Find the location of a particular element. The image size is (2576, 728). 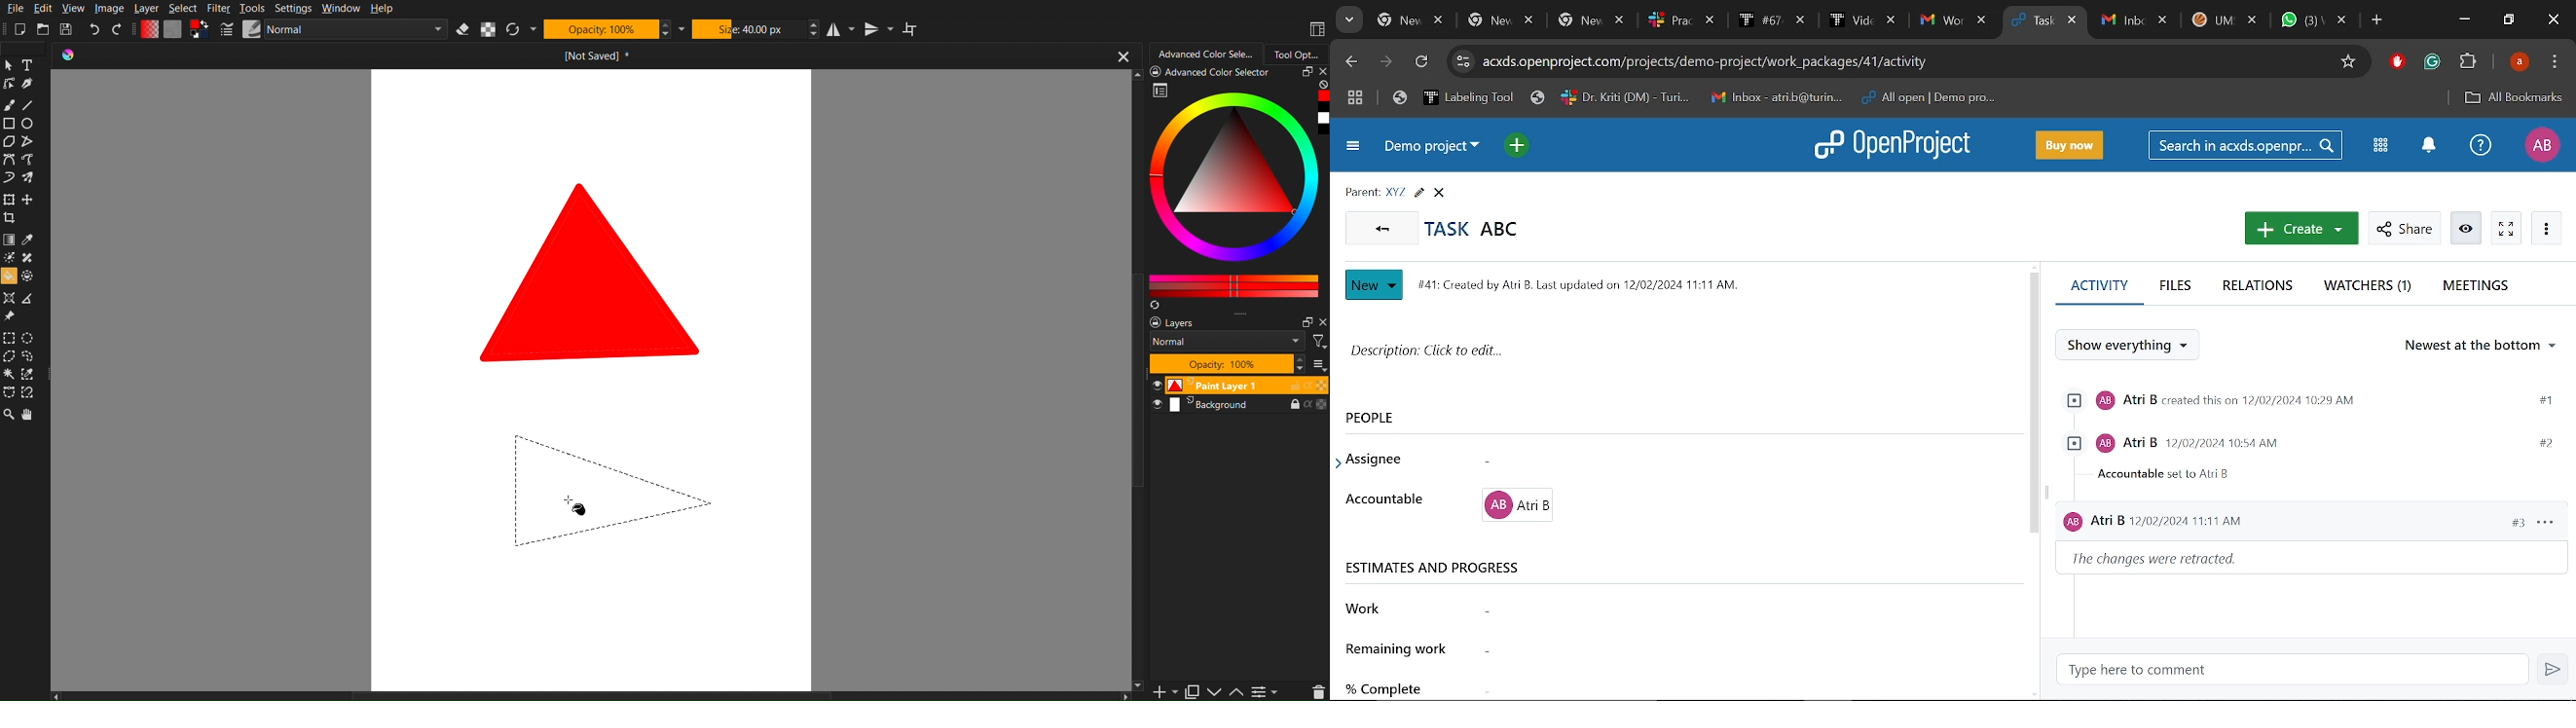

Lineart Tools is located at coordinates (8, 84).